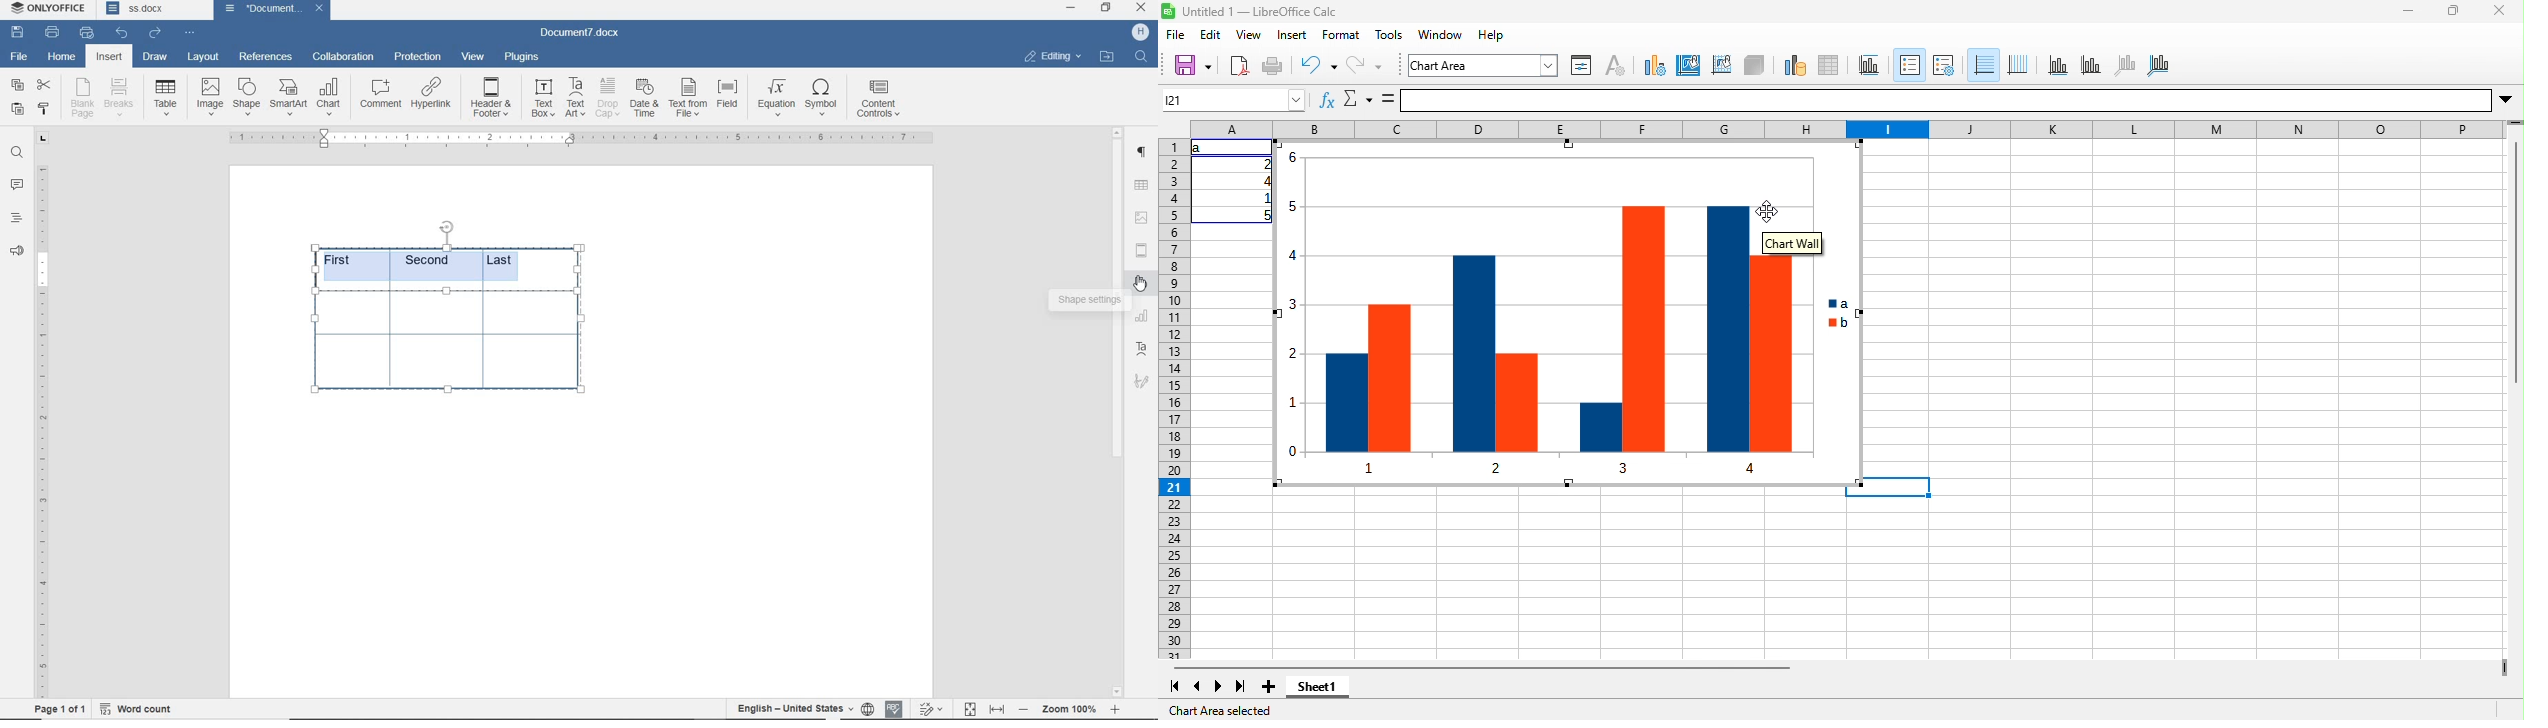 The width and height of the screenshot is (2548, 728). Describe the element at coordinates (1944, 66) in the screenshot. I see `legend` at that location.